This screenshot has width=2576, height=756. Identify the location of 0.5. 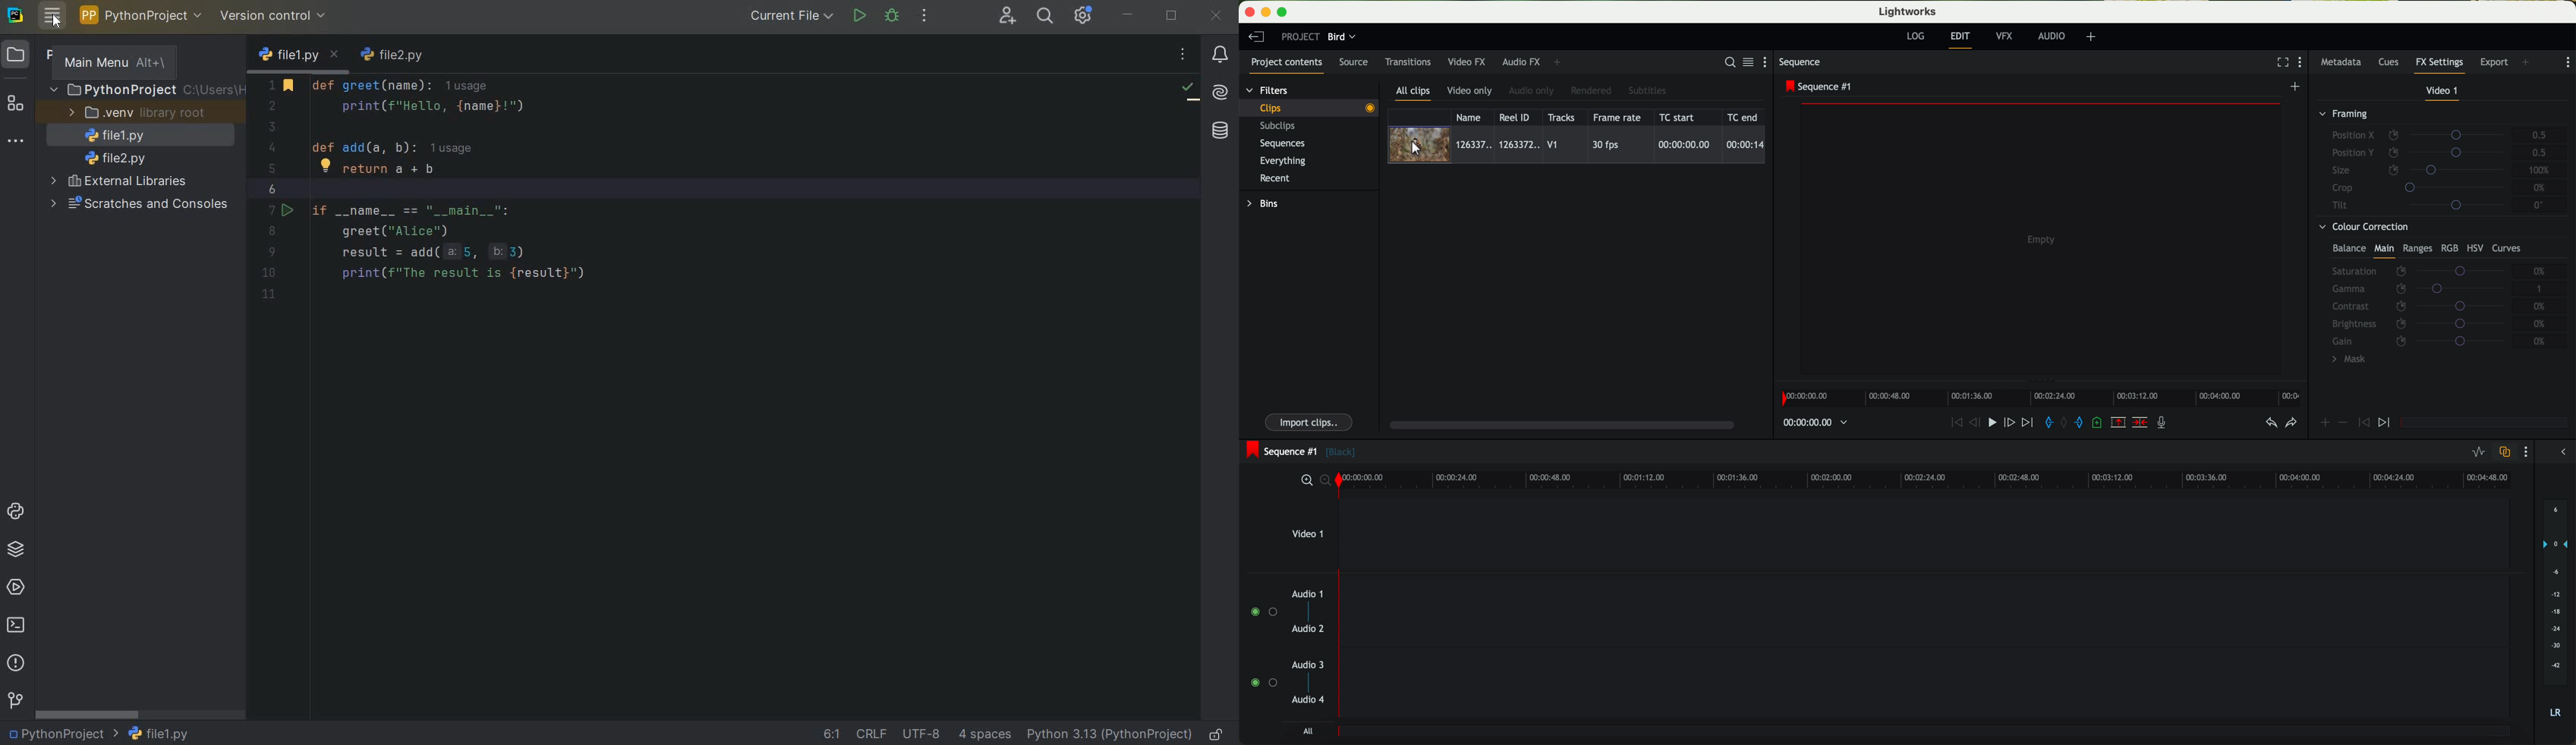
(2539, 152).